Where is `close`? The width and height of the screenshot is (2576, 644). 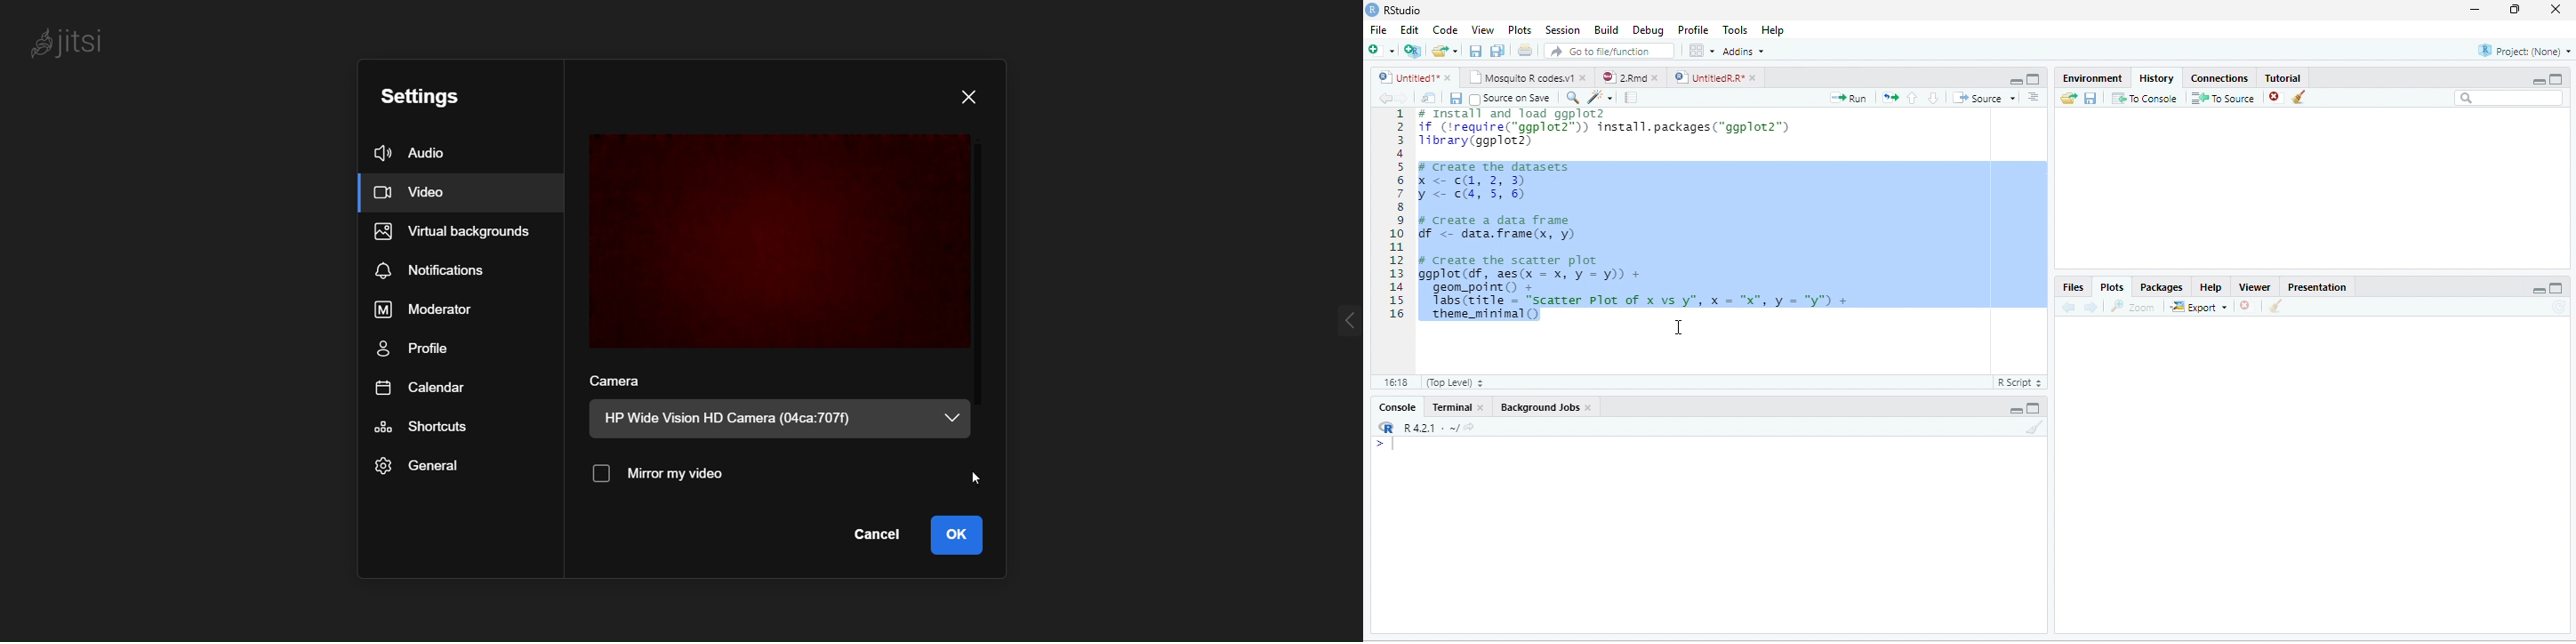 close is located at coordinates (2555, 10).